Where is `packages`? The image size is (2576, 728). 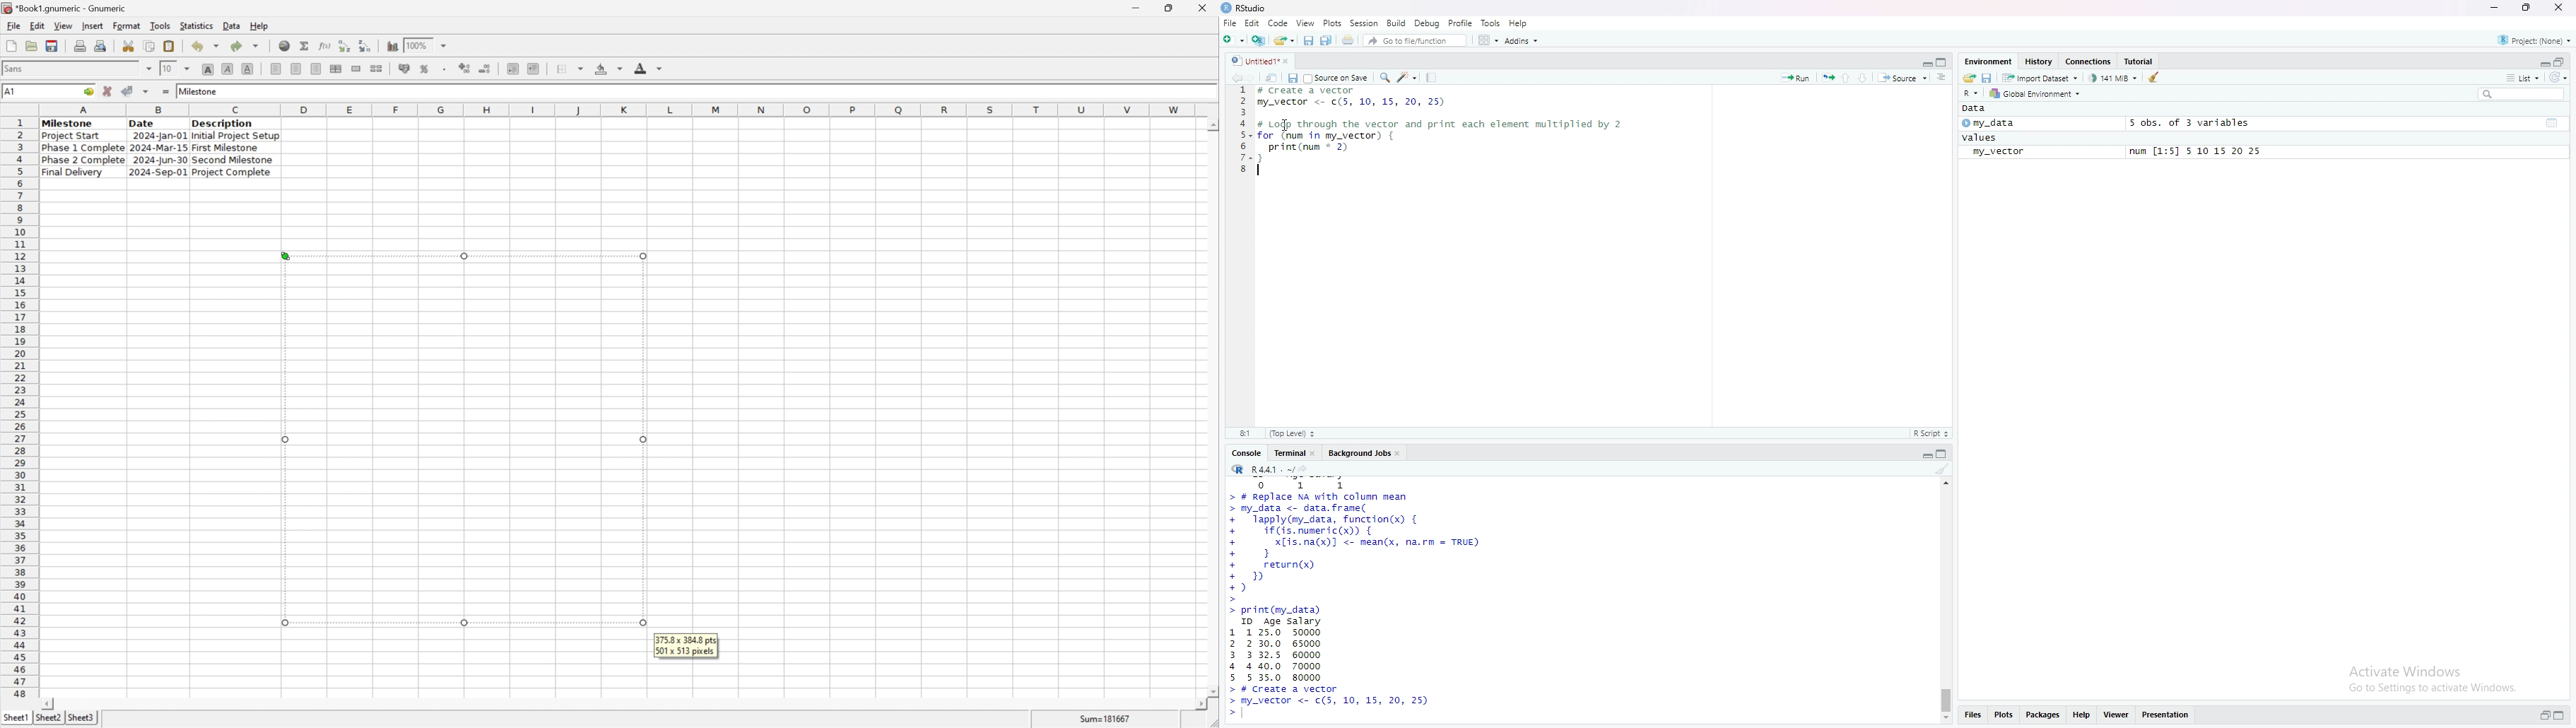 packages is located at coordinates (2044, 715).